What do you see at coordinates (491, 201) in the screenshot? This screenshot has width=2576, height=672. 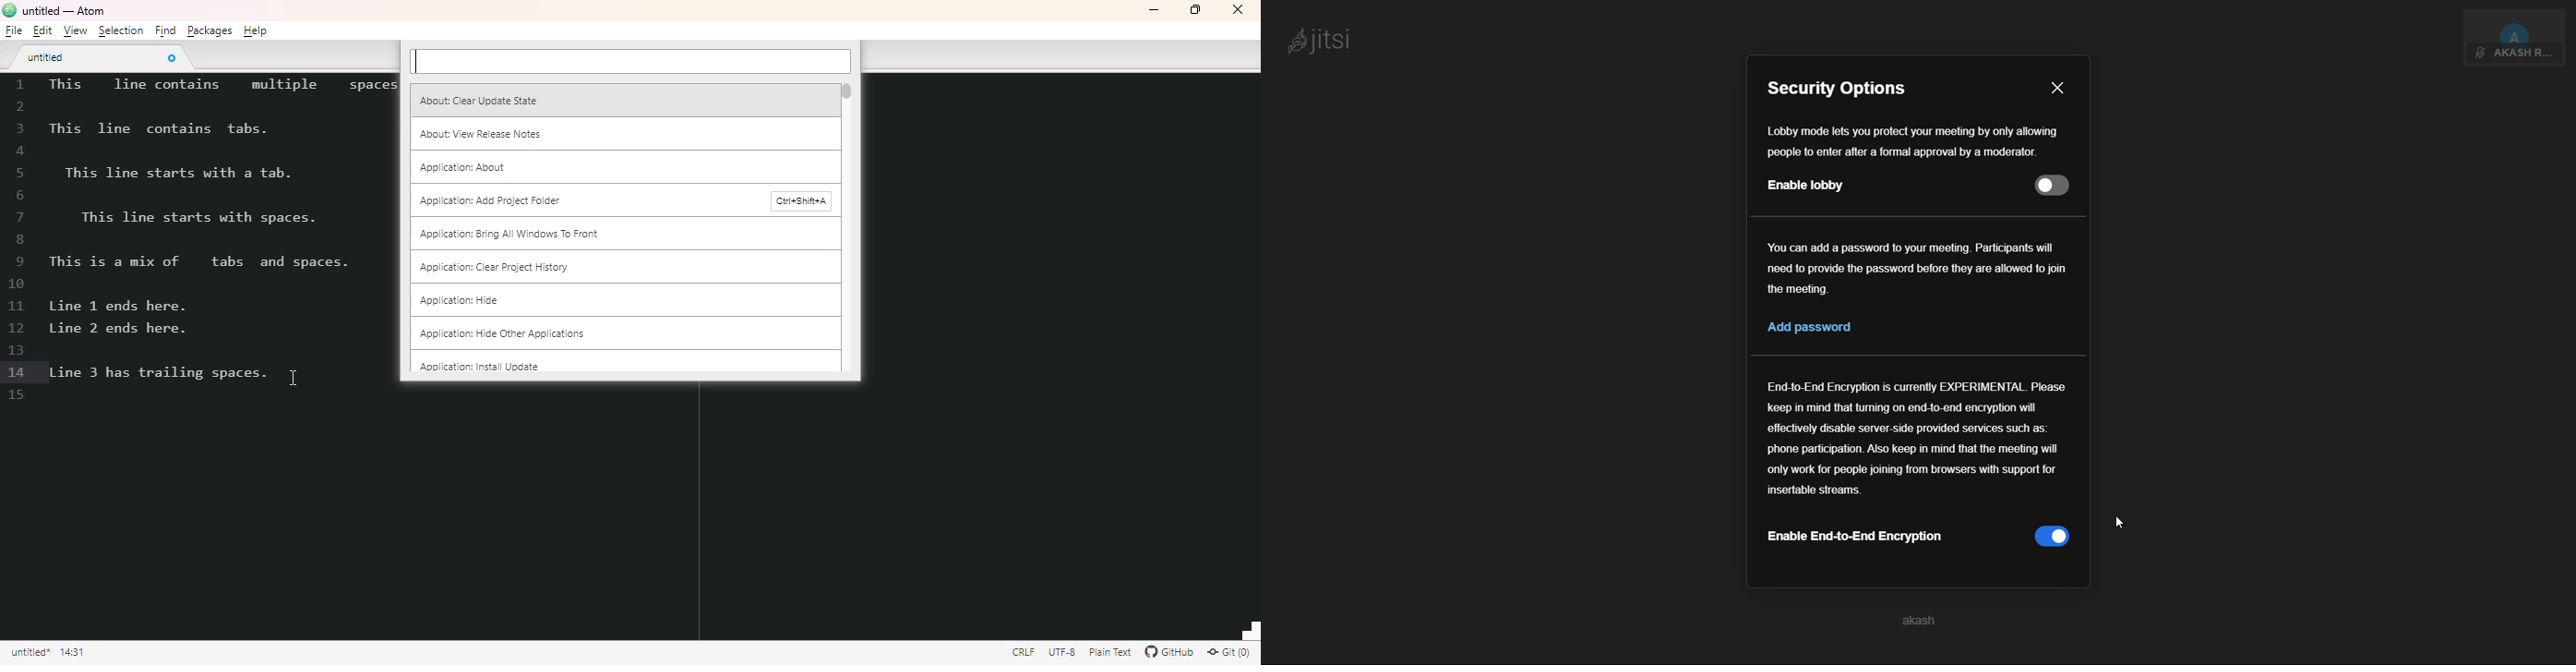 I see `application: add project folder` at bounding box center [491, 201].